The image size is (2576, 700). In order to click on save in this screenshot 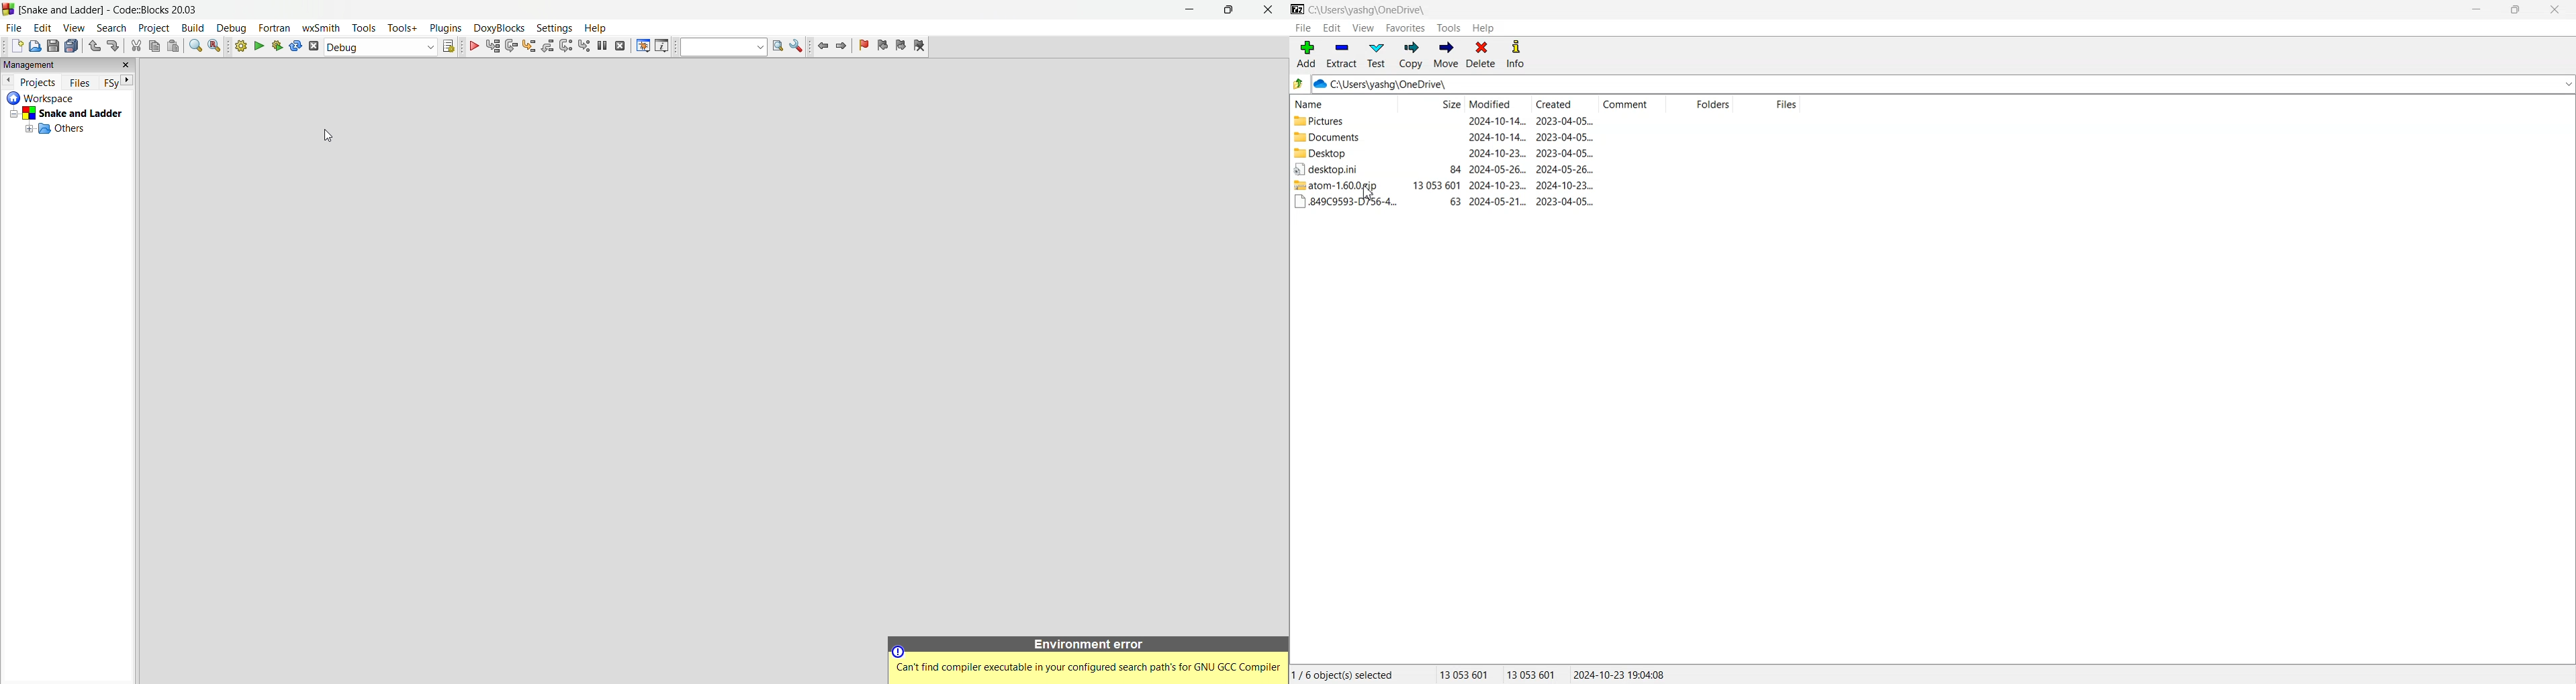, I will do `click(53, 47)`.